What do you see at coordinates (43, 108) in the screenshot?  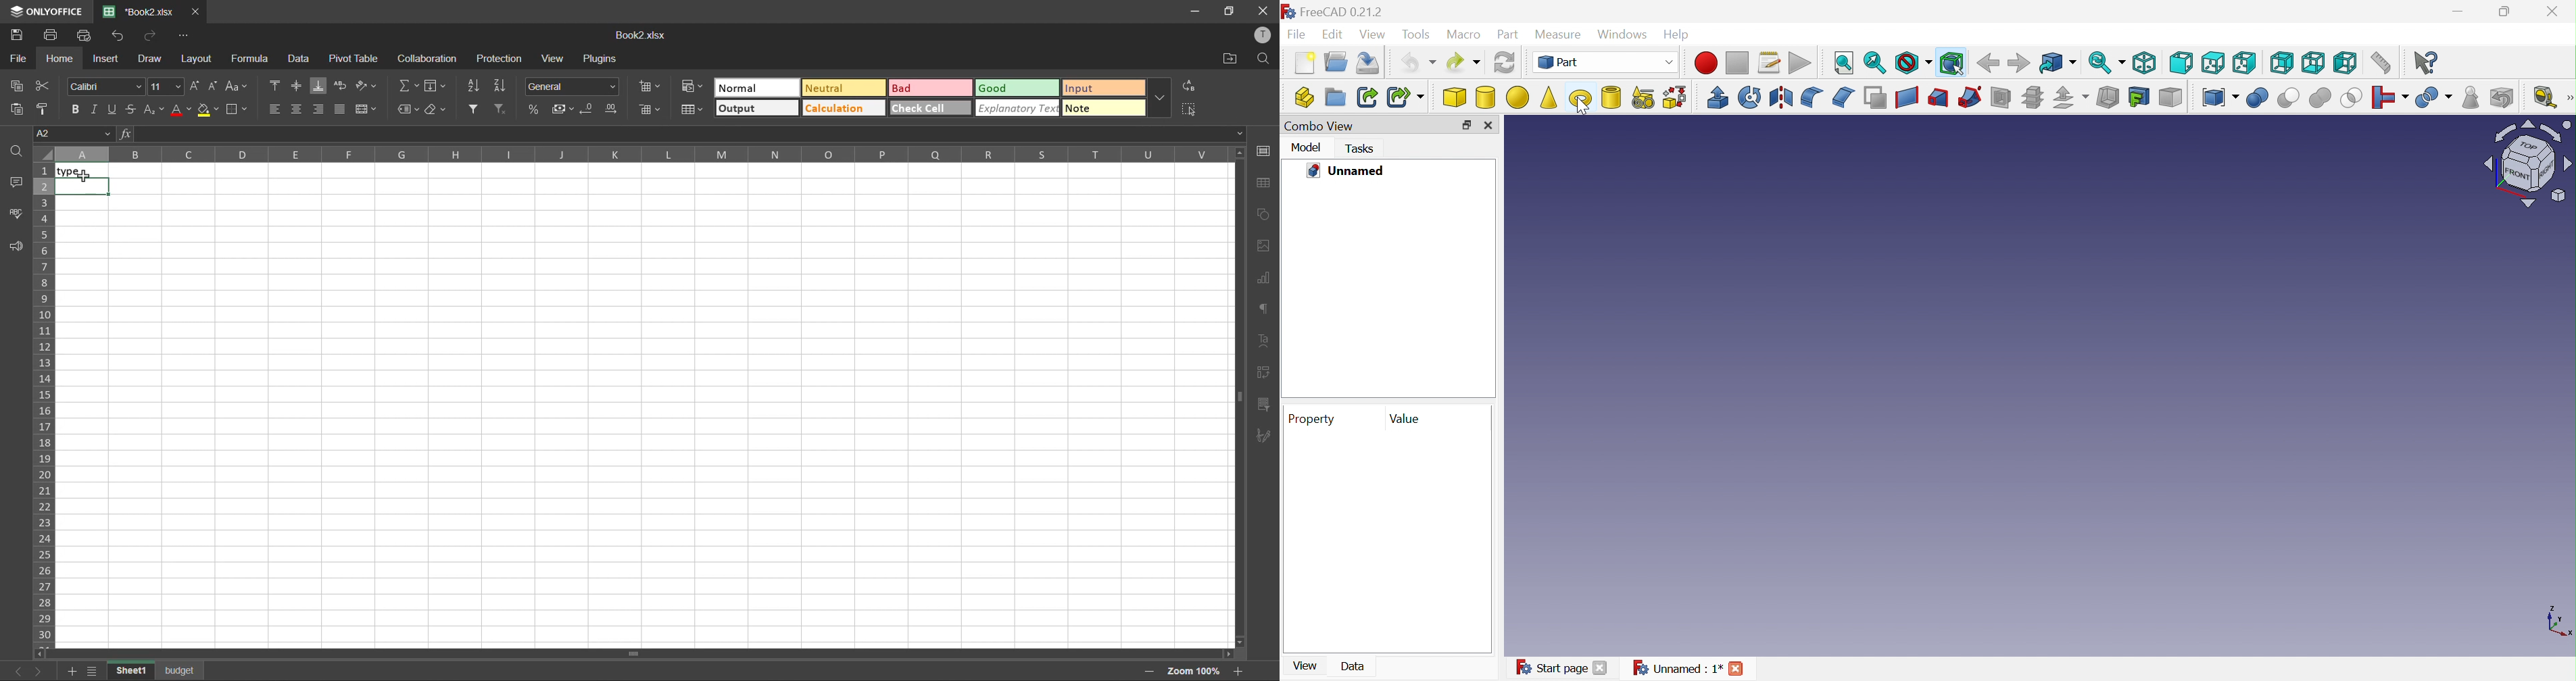 I see `copy style` at bounding box center [43, 108].